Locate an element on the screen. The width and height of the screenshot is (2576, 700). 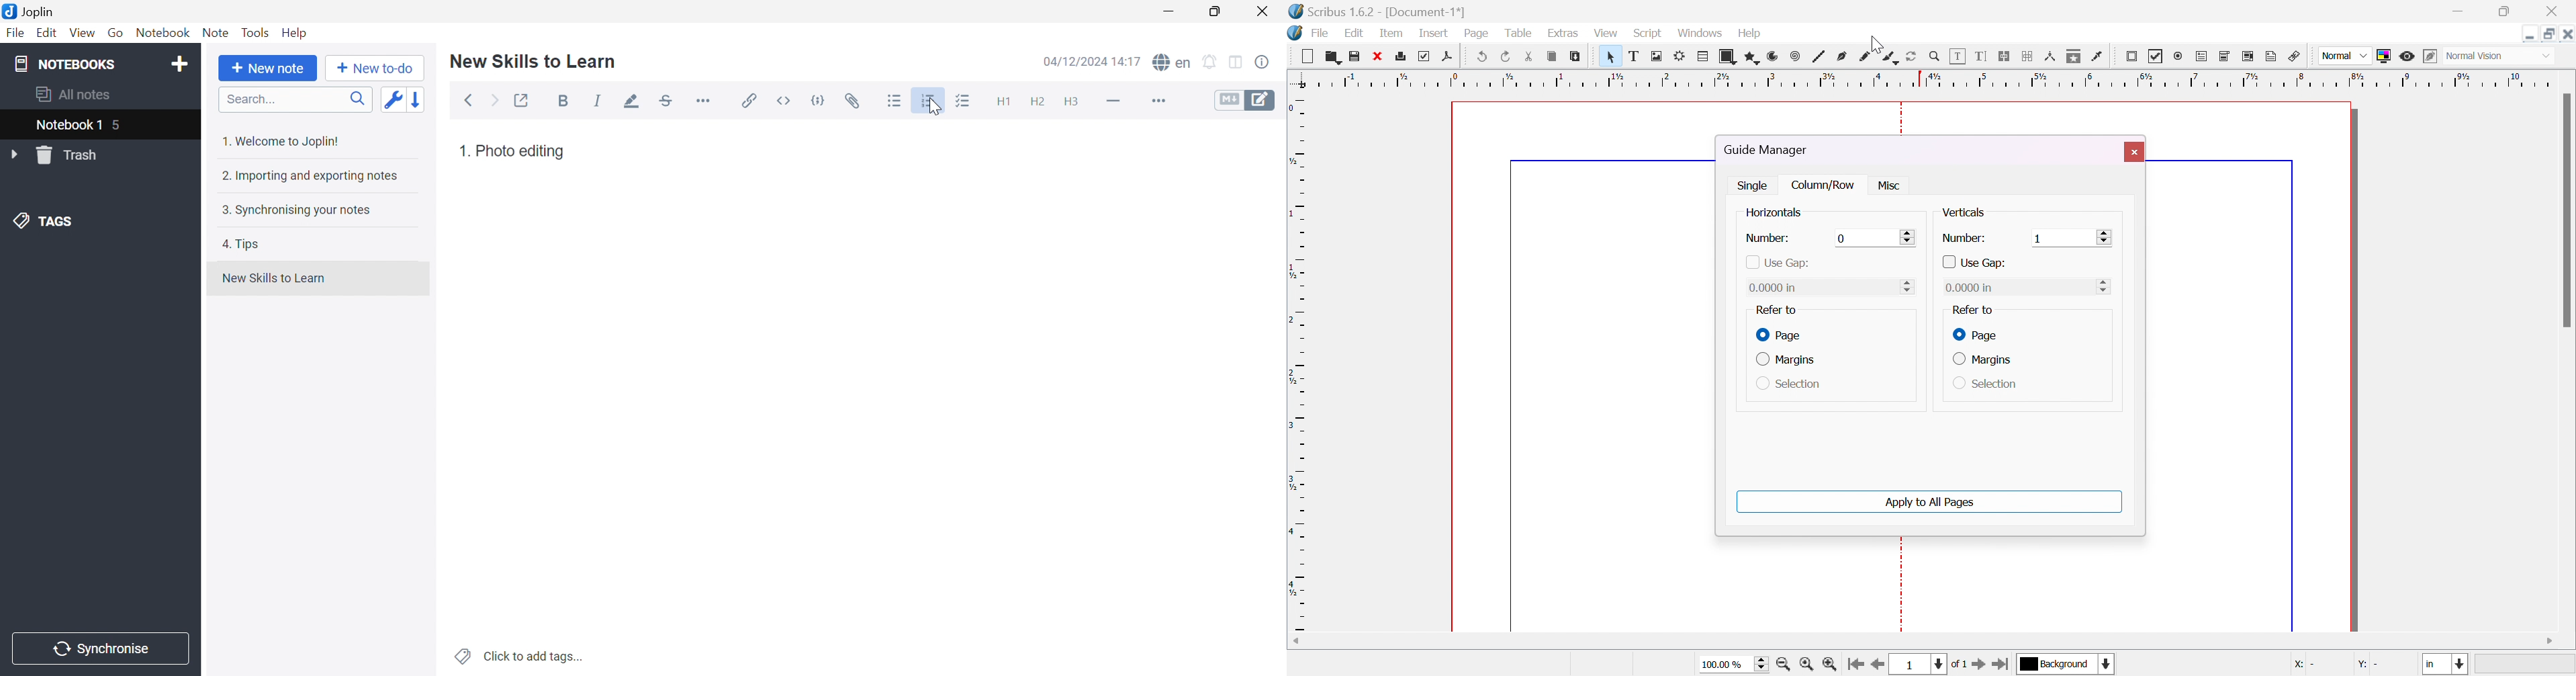
Reverse sort order is located at coordinates (419, 99).